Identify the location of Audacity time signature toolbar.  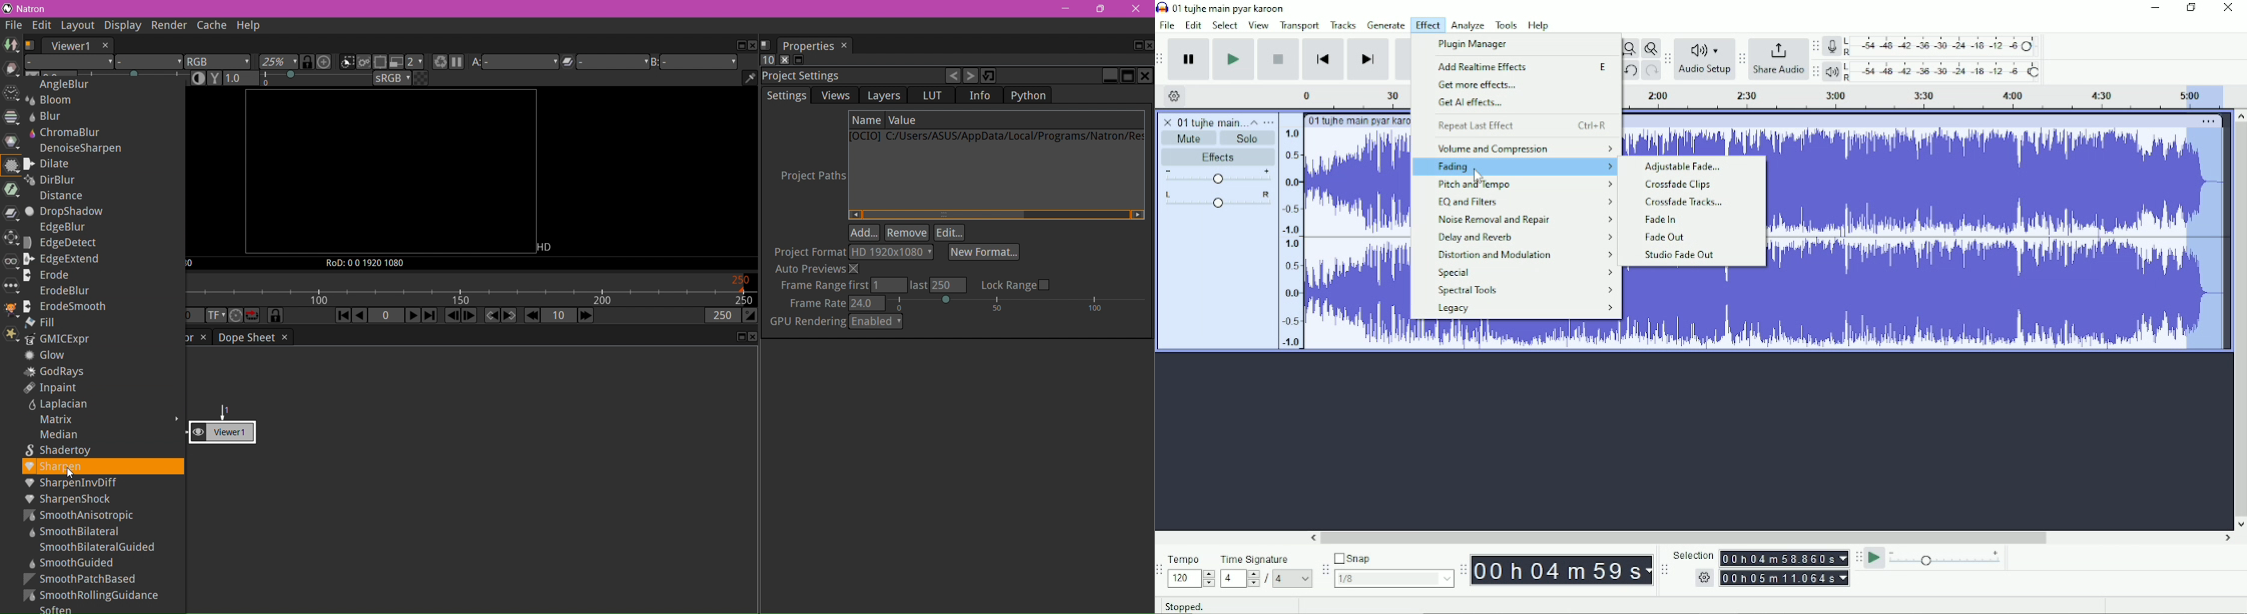
(1160, 571).